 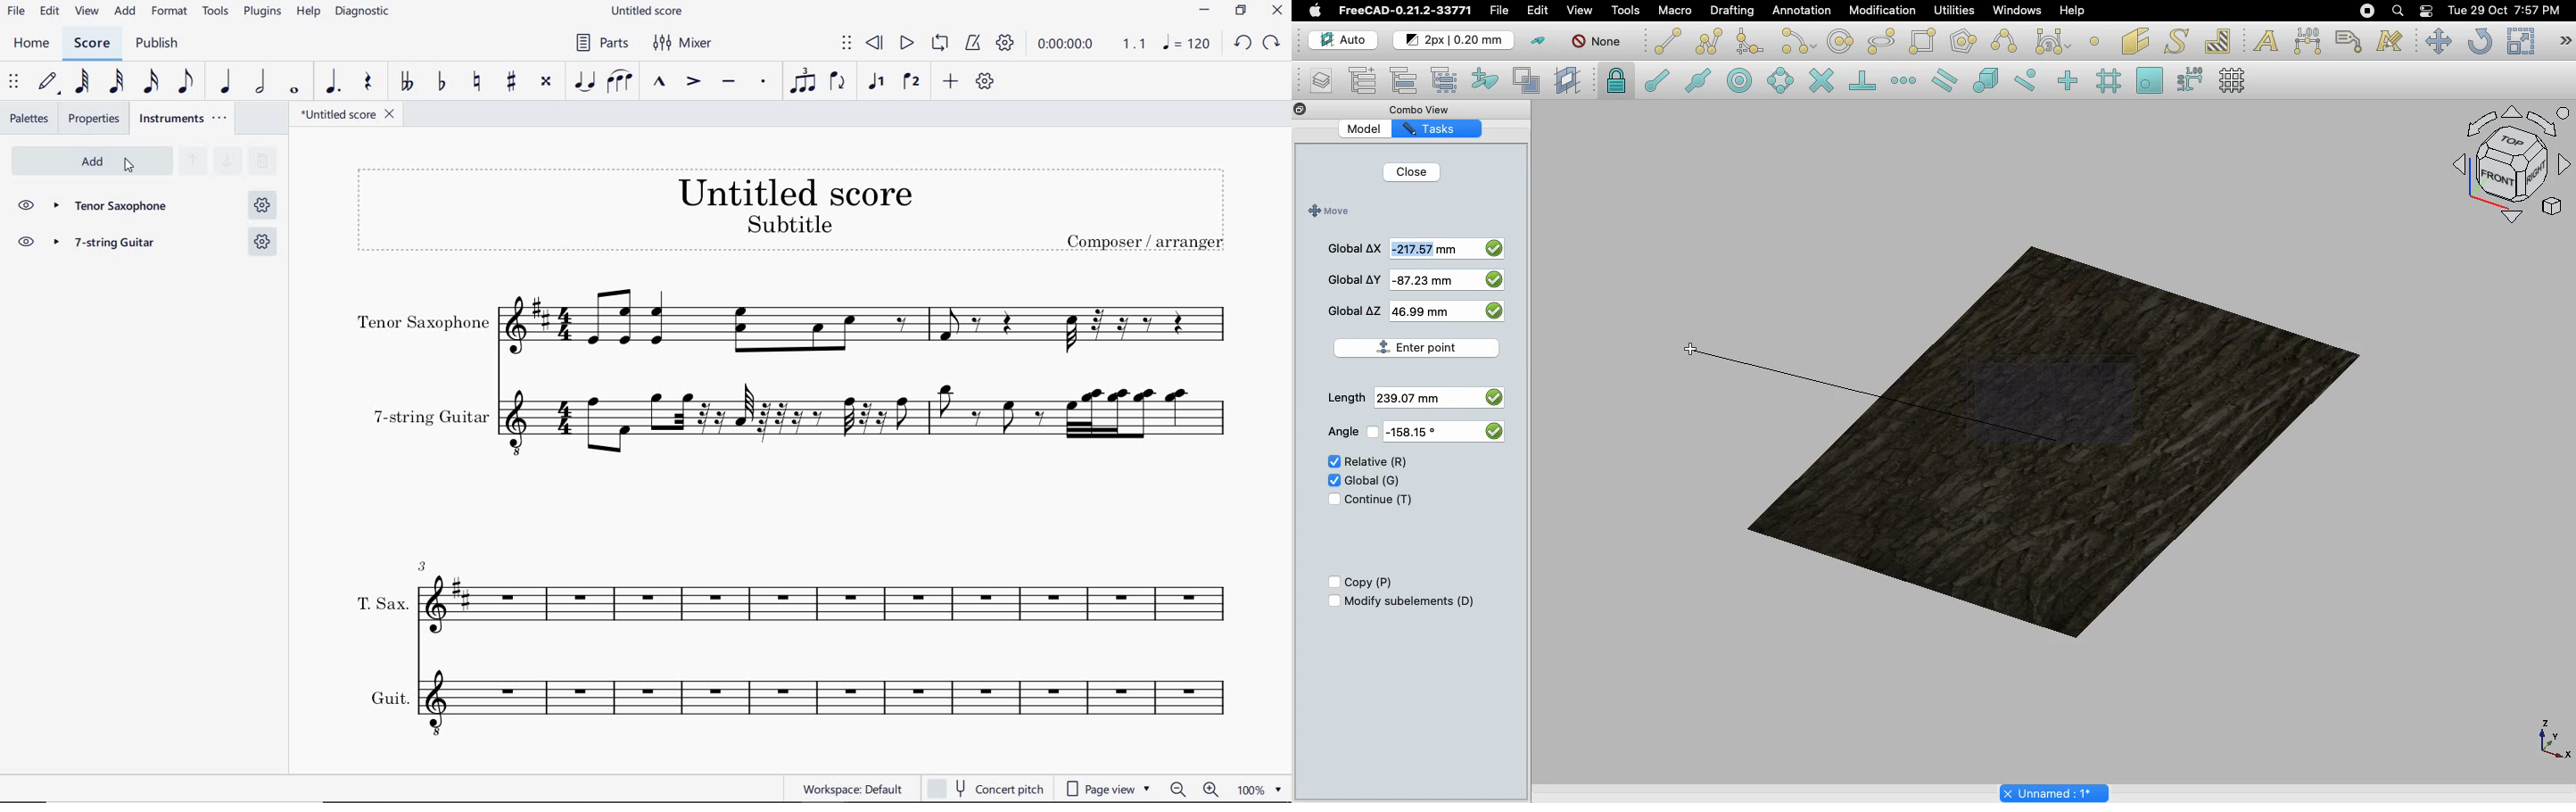 What do you see at coordinates (1370, 583) in the screenshot?
I see `Copy` at bounding box center [1370, 583].